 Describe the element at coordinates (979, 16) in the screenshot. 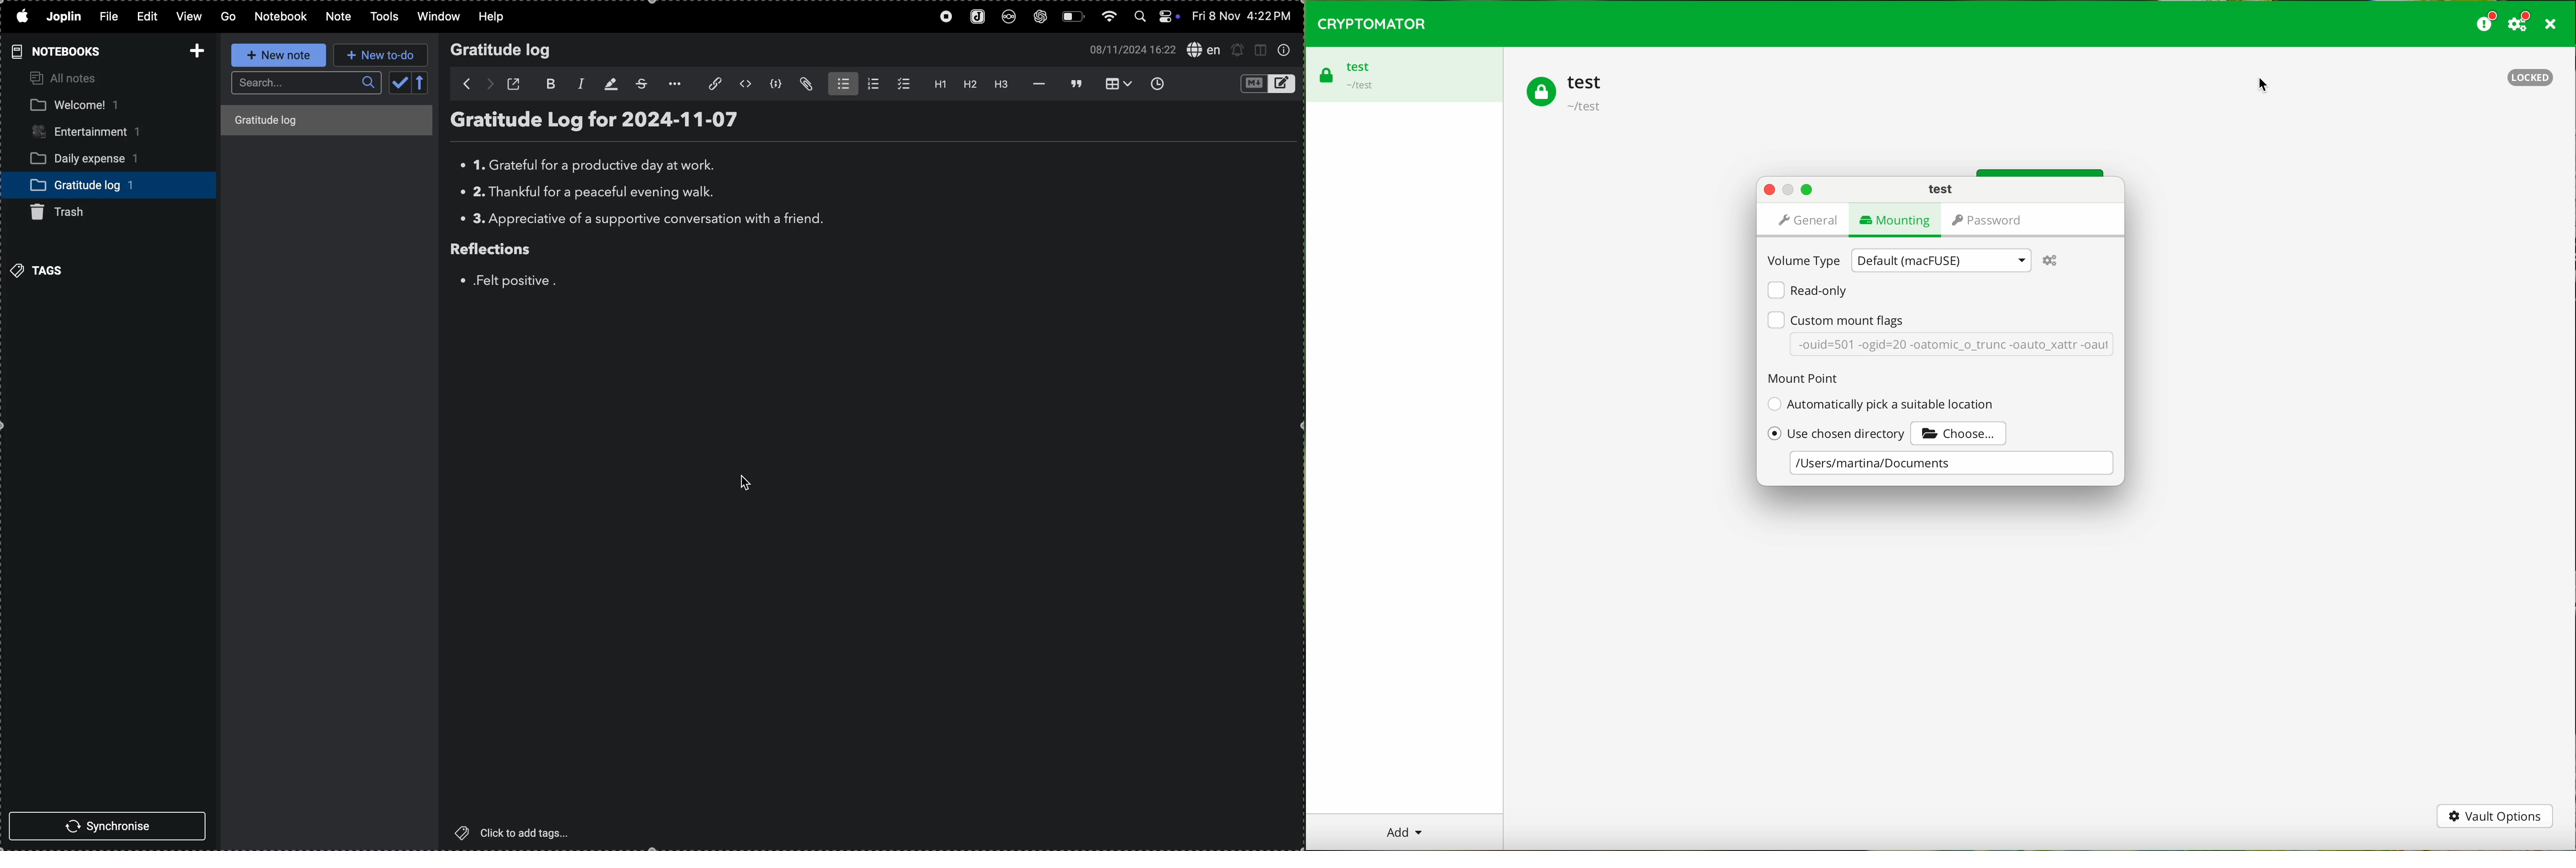

I see `joplin` at that location.